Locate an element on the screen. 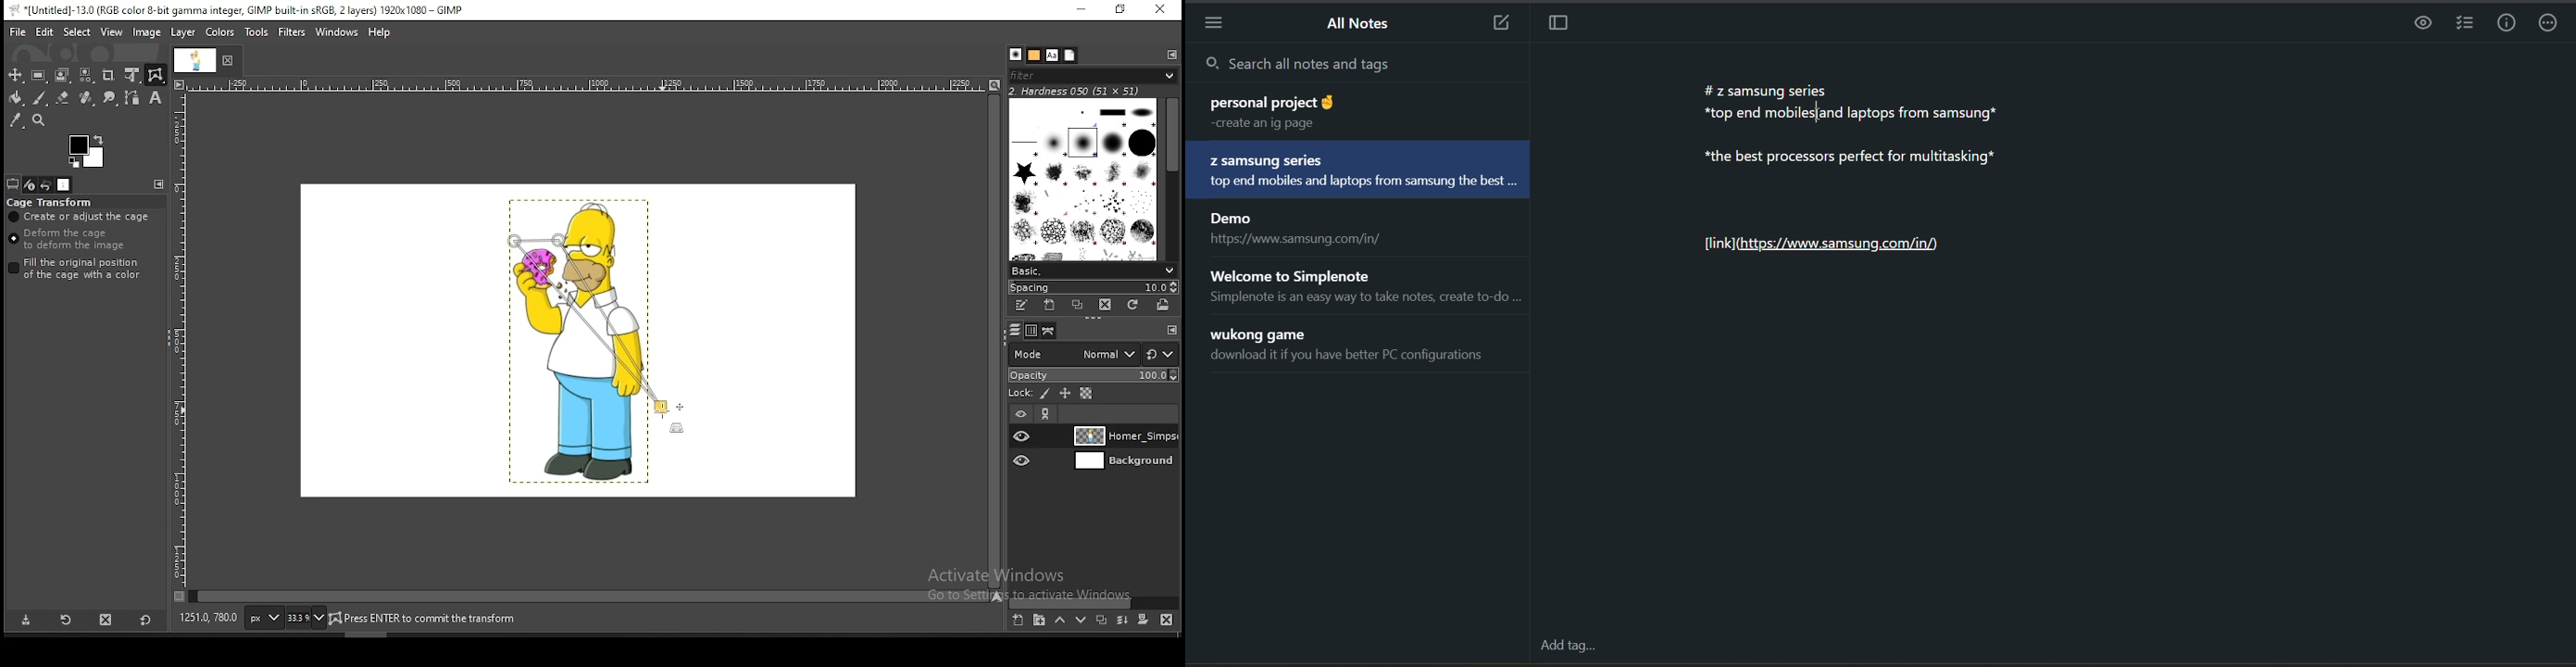 The image size is (2576, 672). crop tool is located at coordinates (110, 75).